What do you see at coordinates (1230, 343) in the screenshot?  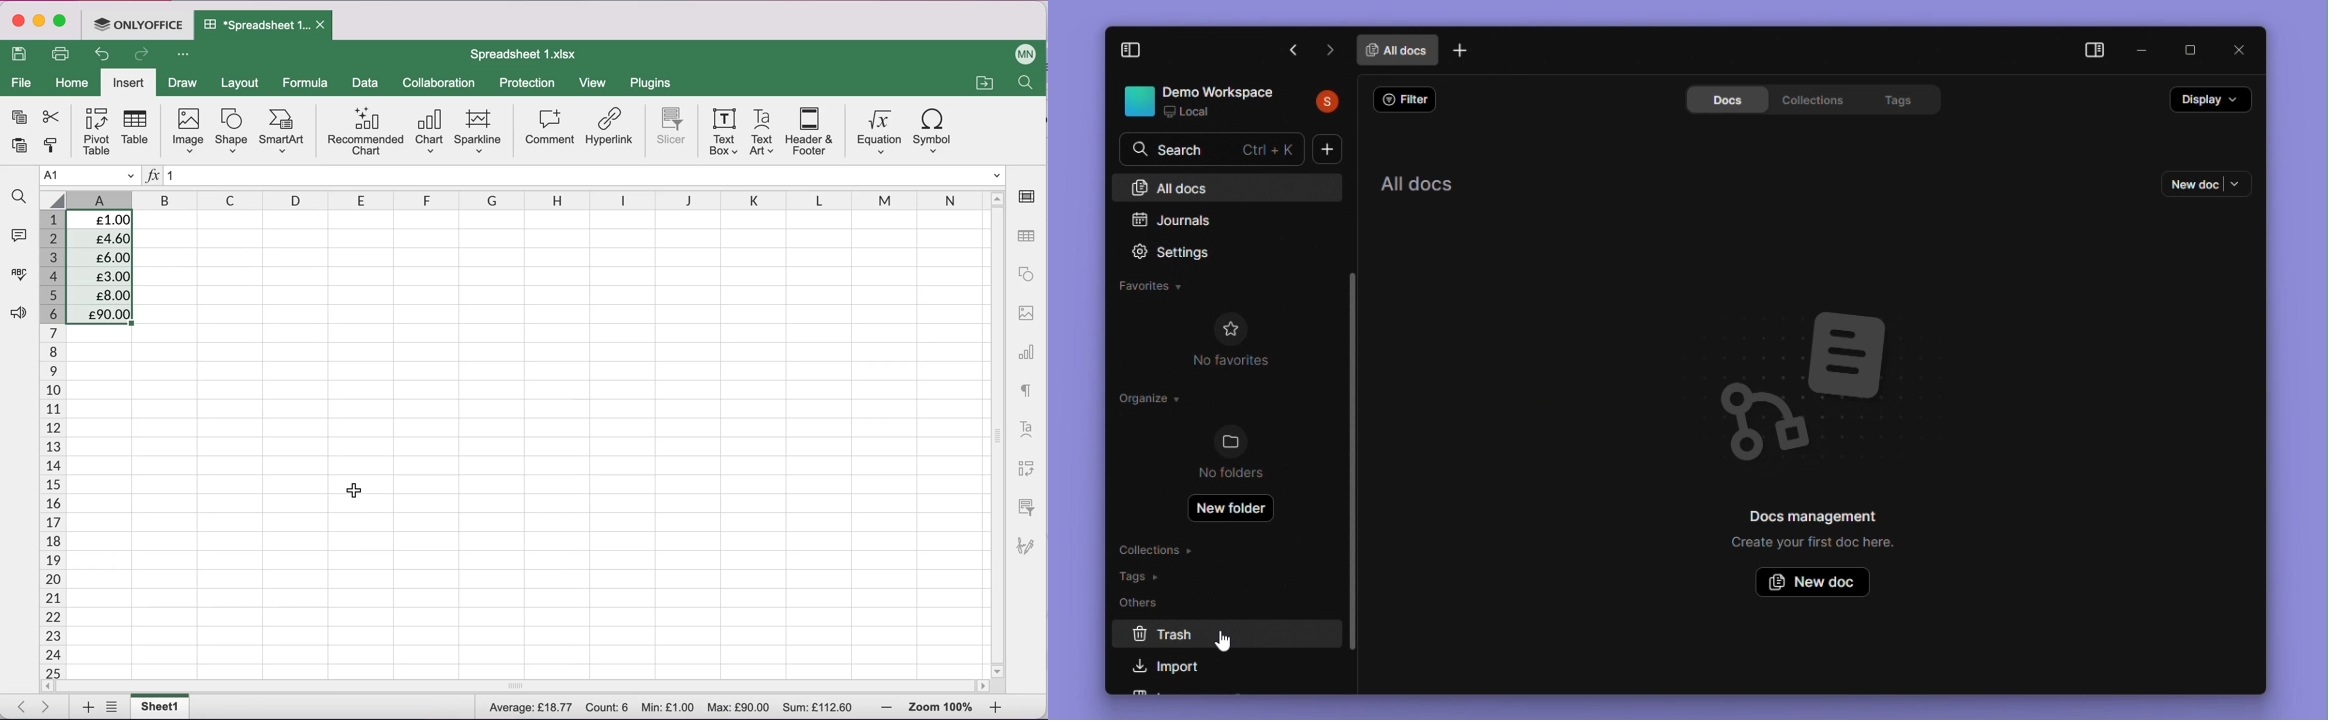 I see `No favourites` at bounding box center [1230, 343].